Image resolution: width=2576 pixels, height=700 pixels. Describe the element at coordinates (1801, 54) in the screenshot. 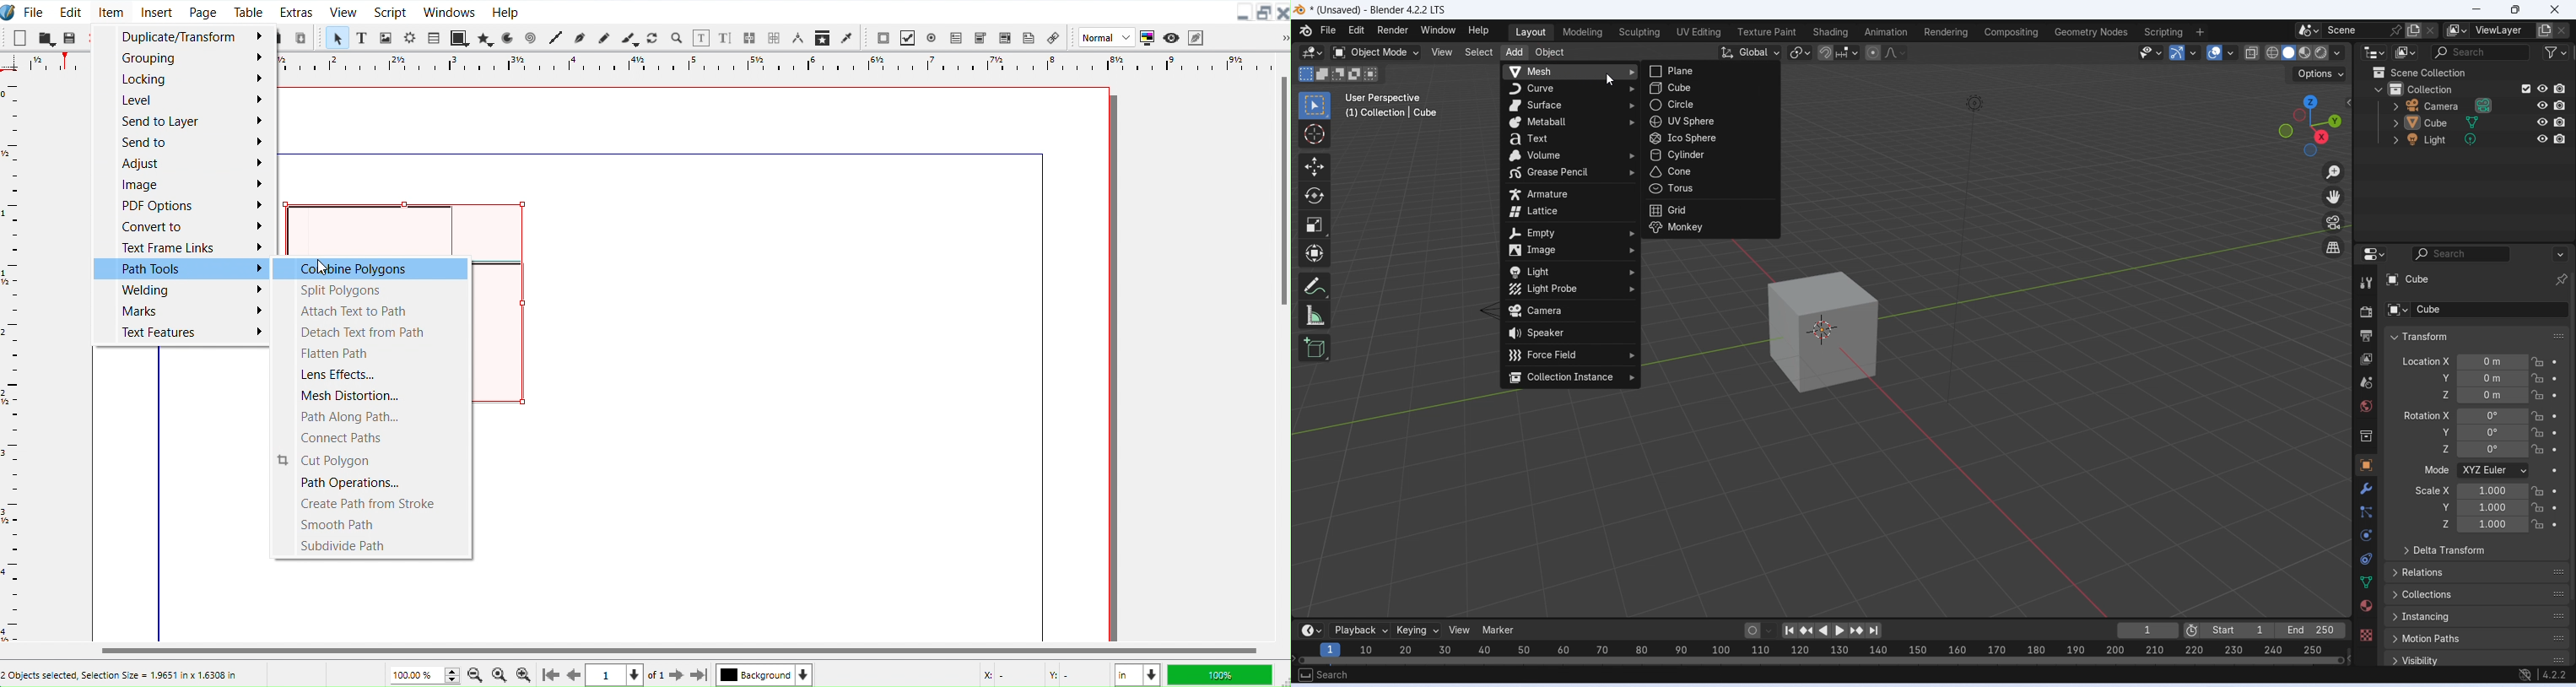

I see `transform pivot point` at that location.